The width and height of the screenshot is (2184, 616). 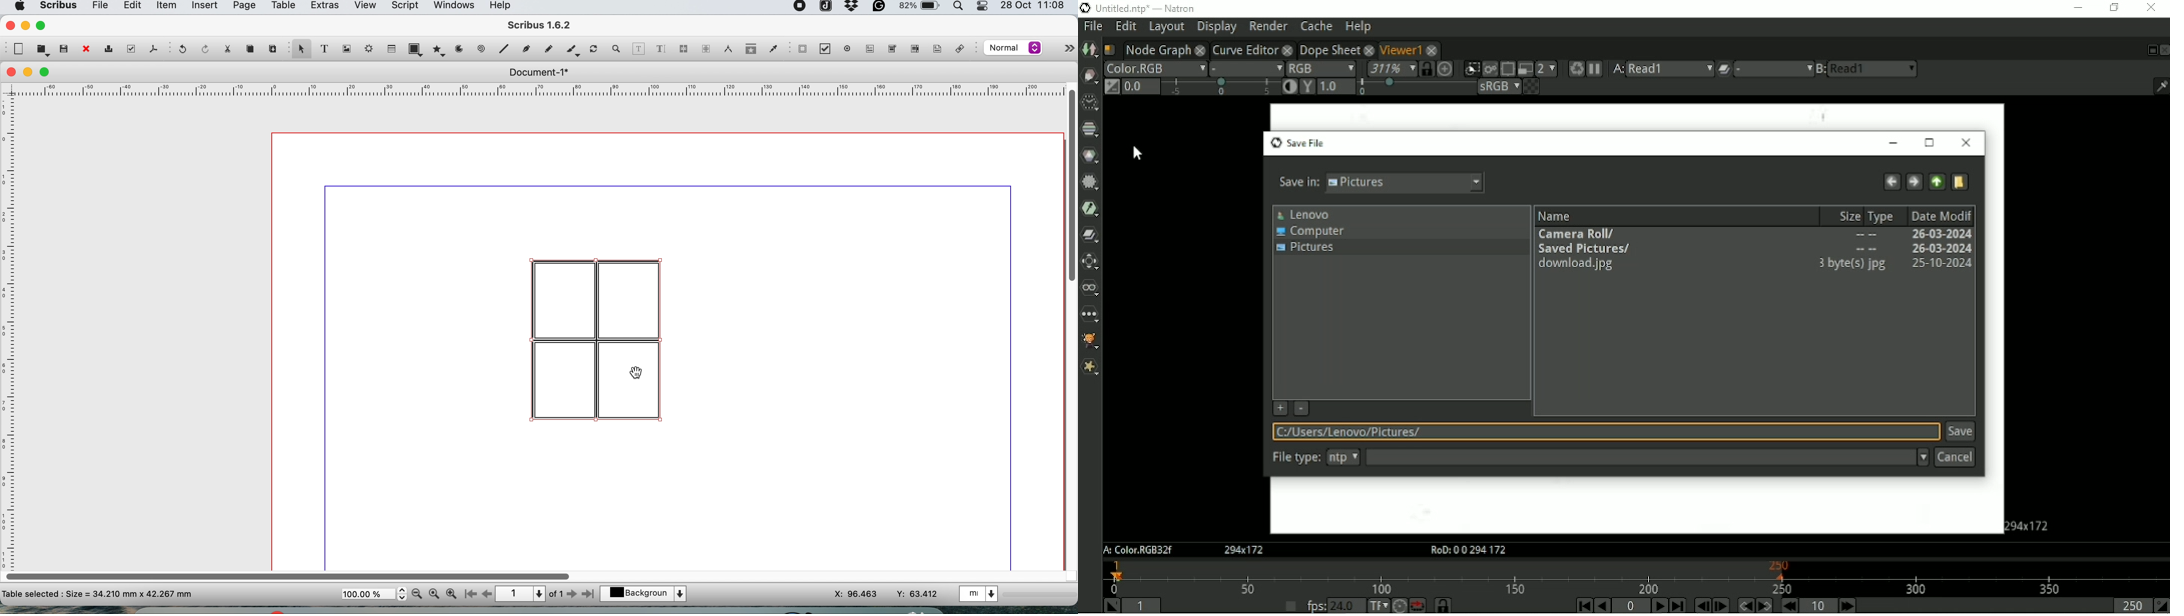 What do you see at coordinates (748, 51) in the screenshot?
I see `copy item properties` at bounding box center [748, 51].